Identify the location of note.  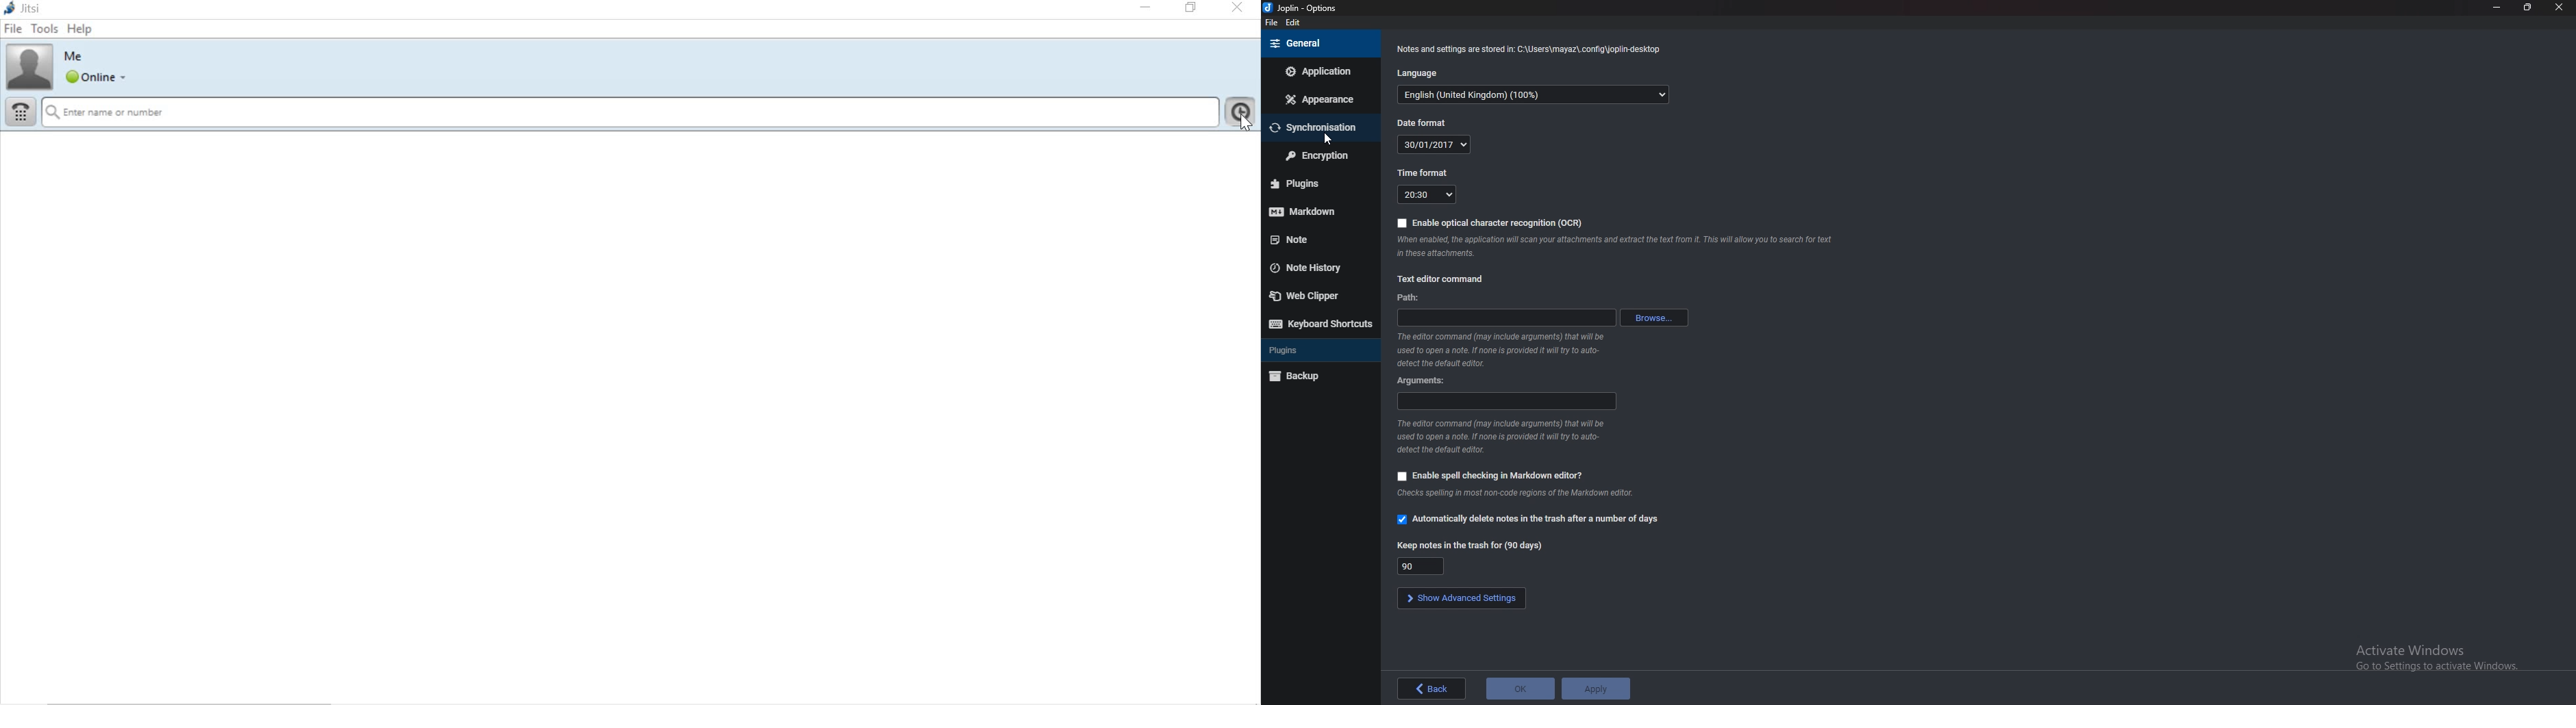
(1314, 240).